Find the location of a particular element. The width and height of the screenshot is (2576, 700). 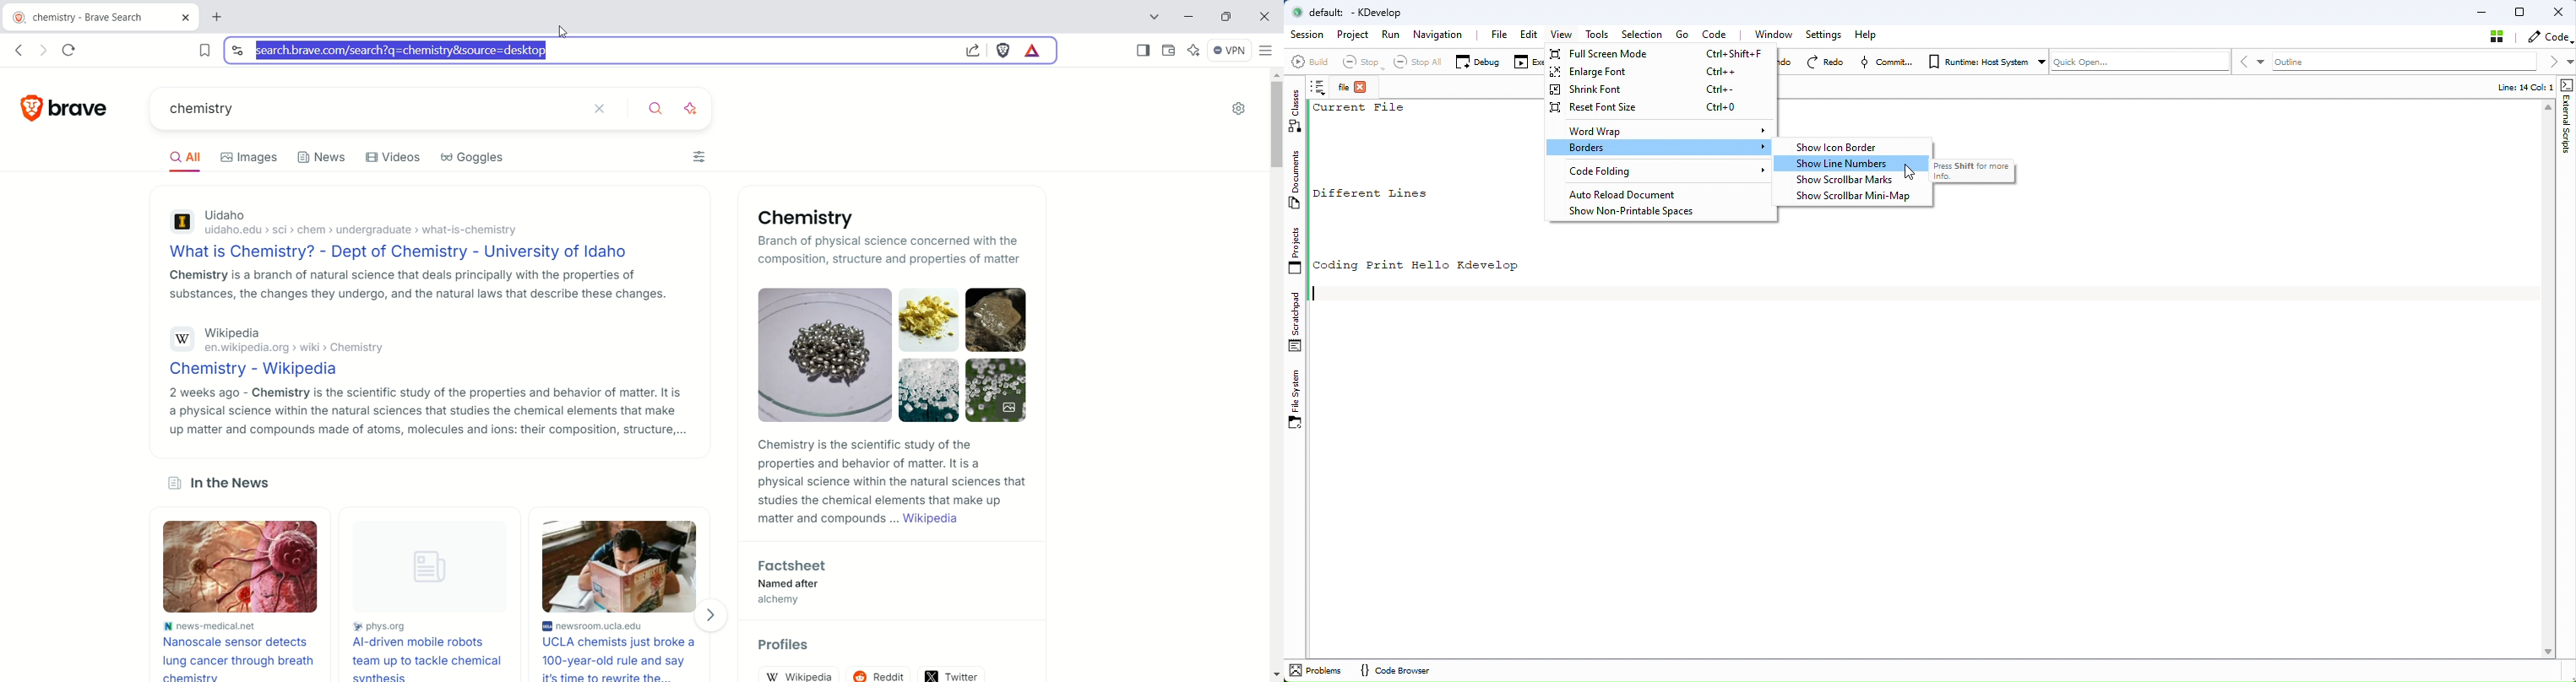

Reset font Size ctrl+0 is located at coordinates (1656, 108).